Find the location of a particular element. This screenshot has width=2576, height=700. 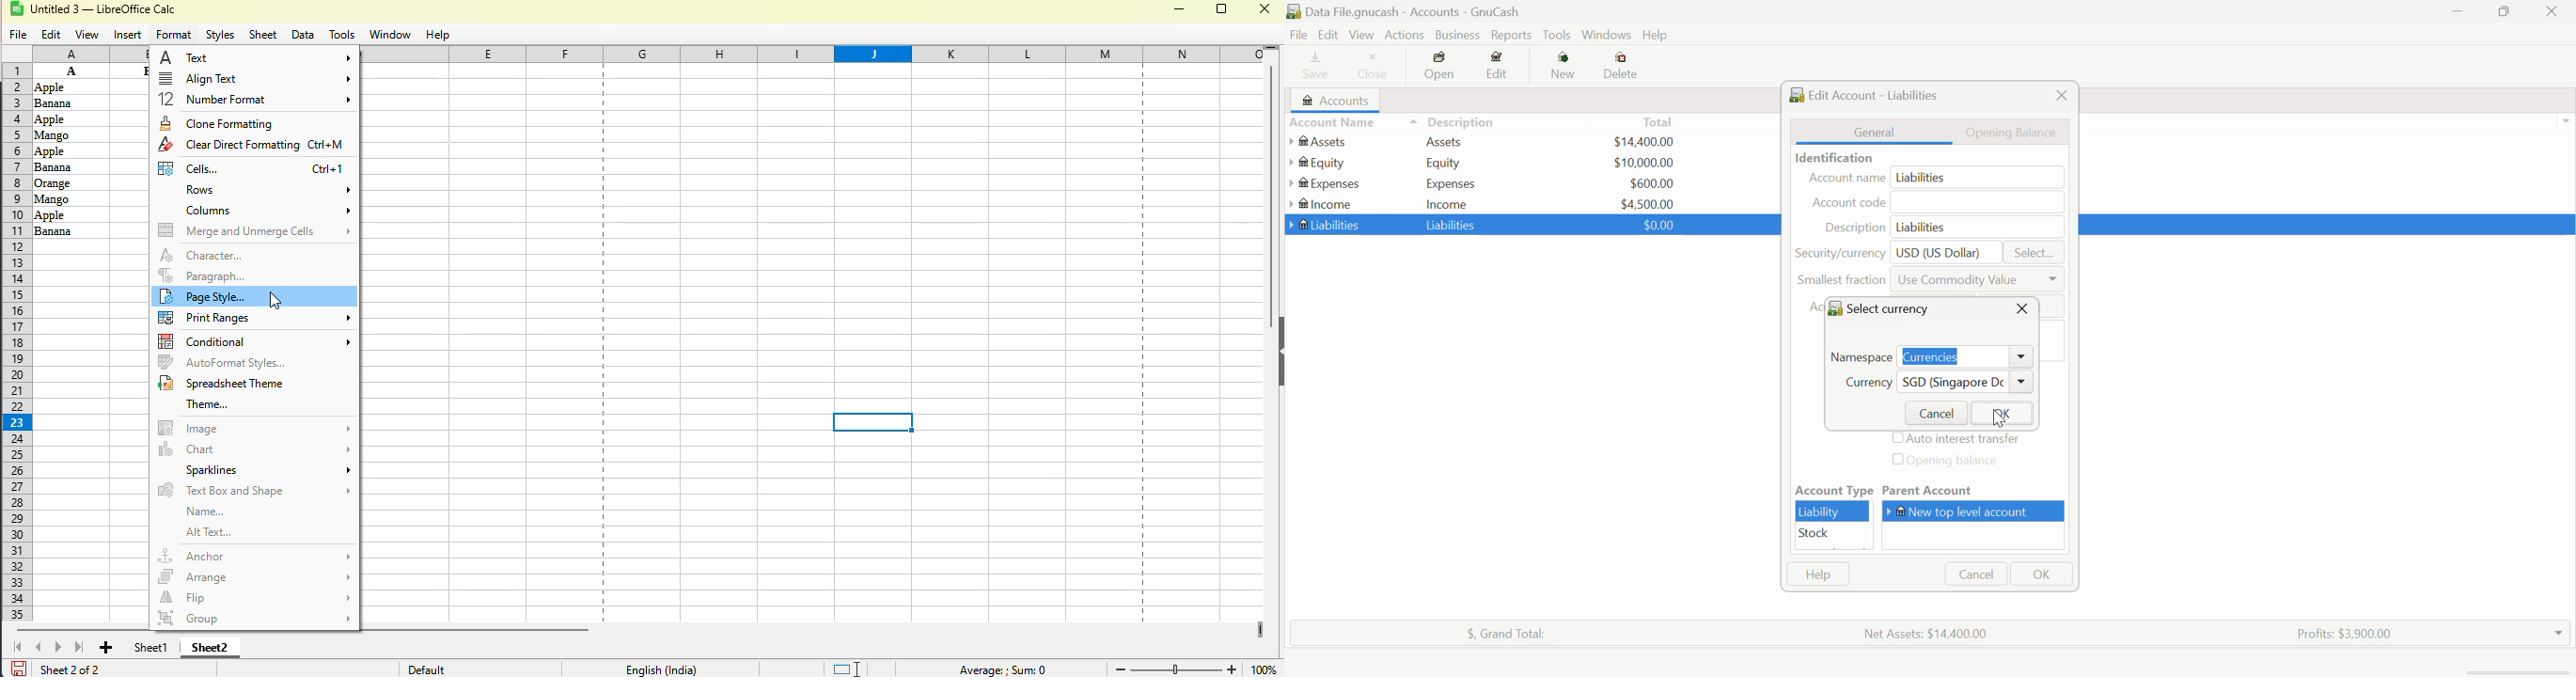

Select currencies is located at coordinates (1886, 308).